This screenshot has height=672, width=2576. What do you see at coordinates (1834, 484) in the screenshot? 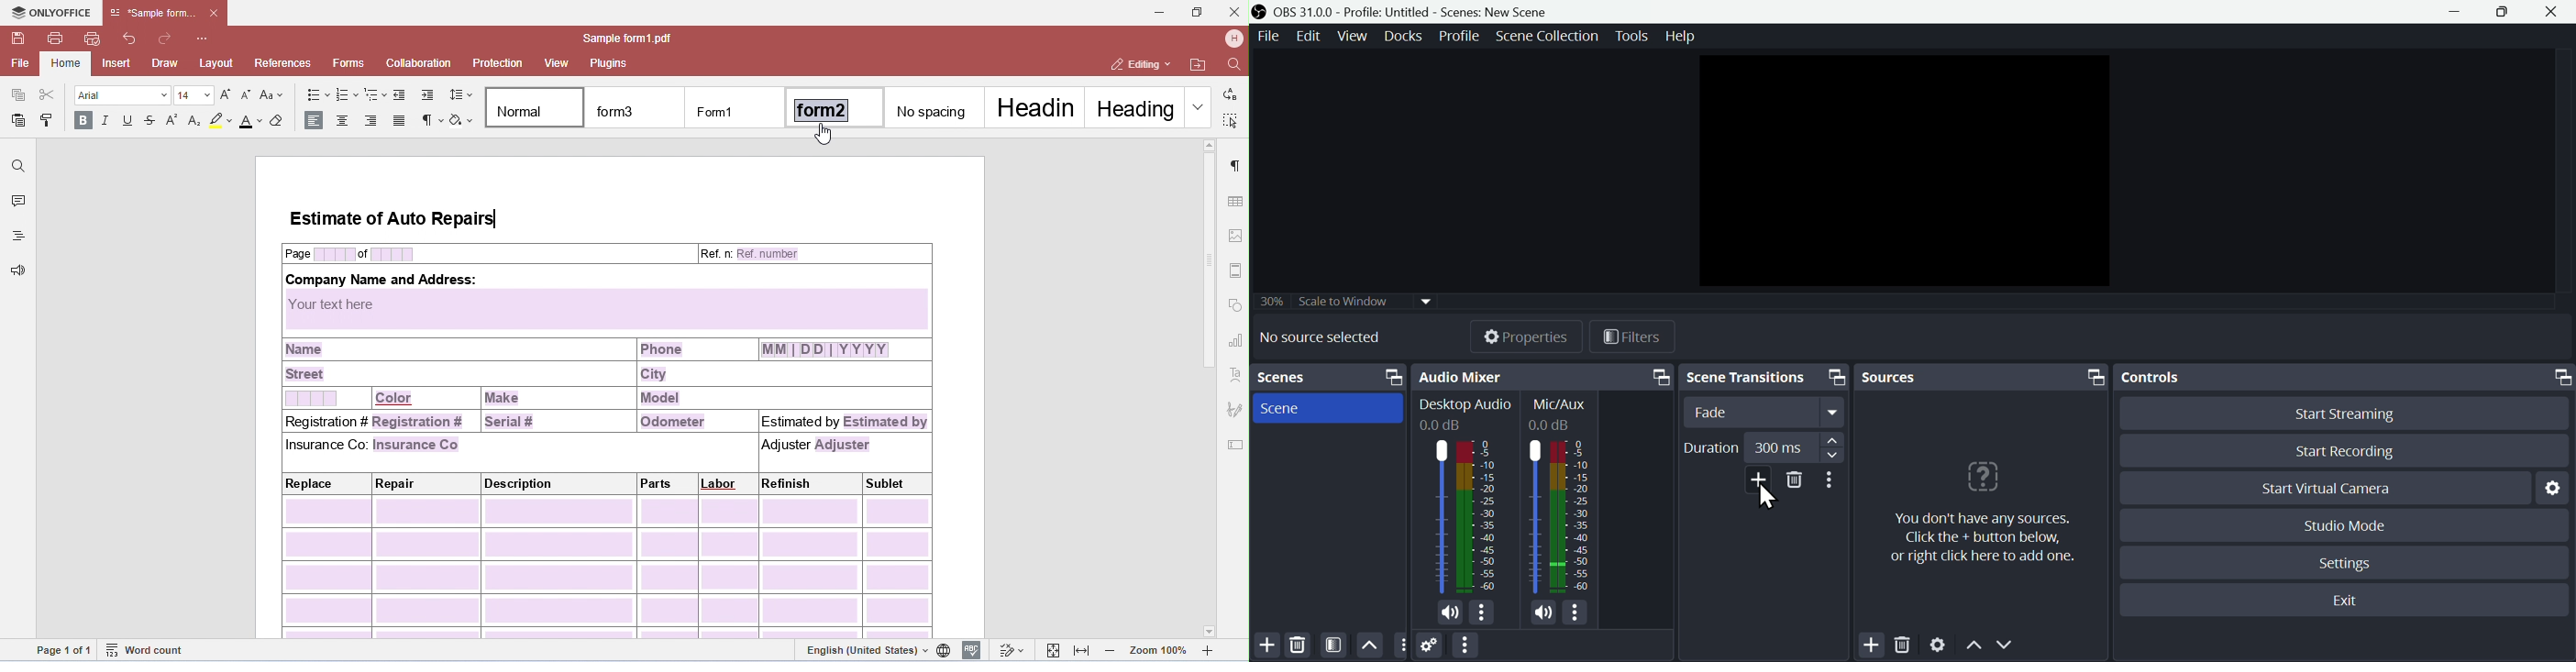
I see `Options` at bounding box center [1834, 484].